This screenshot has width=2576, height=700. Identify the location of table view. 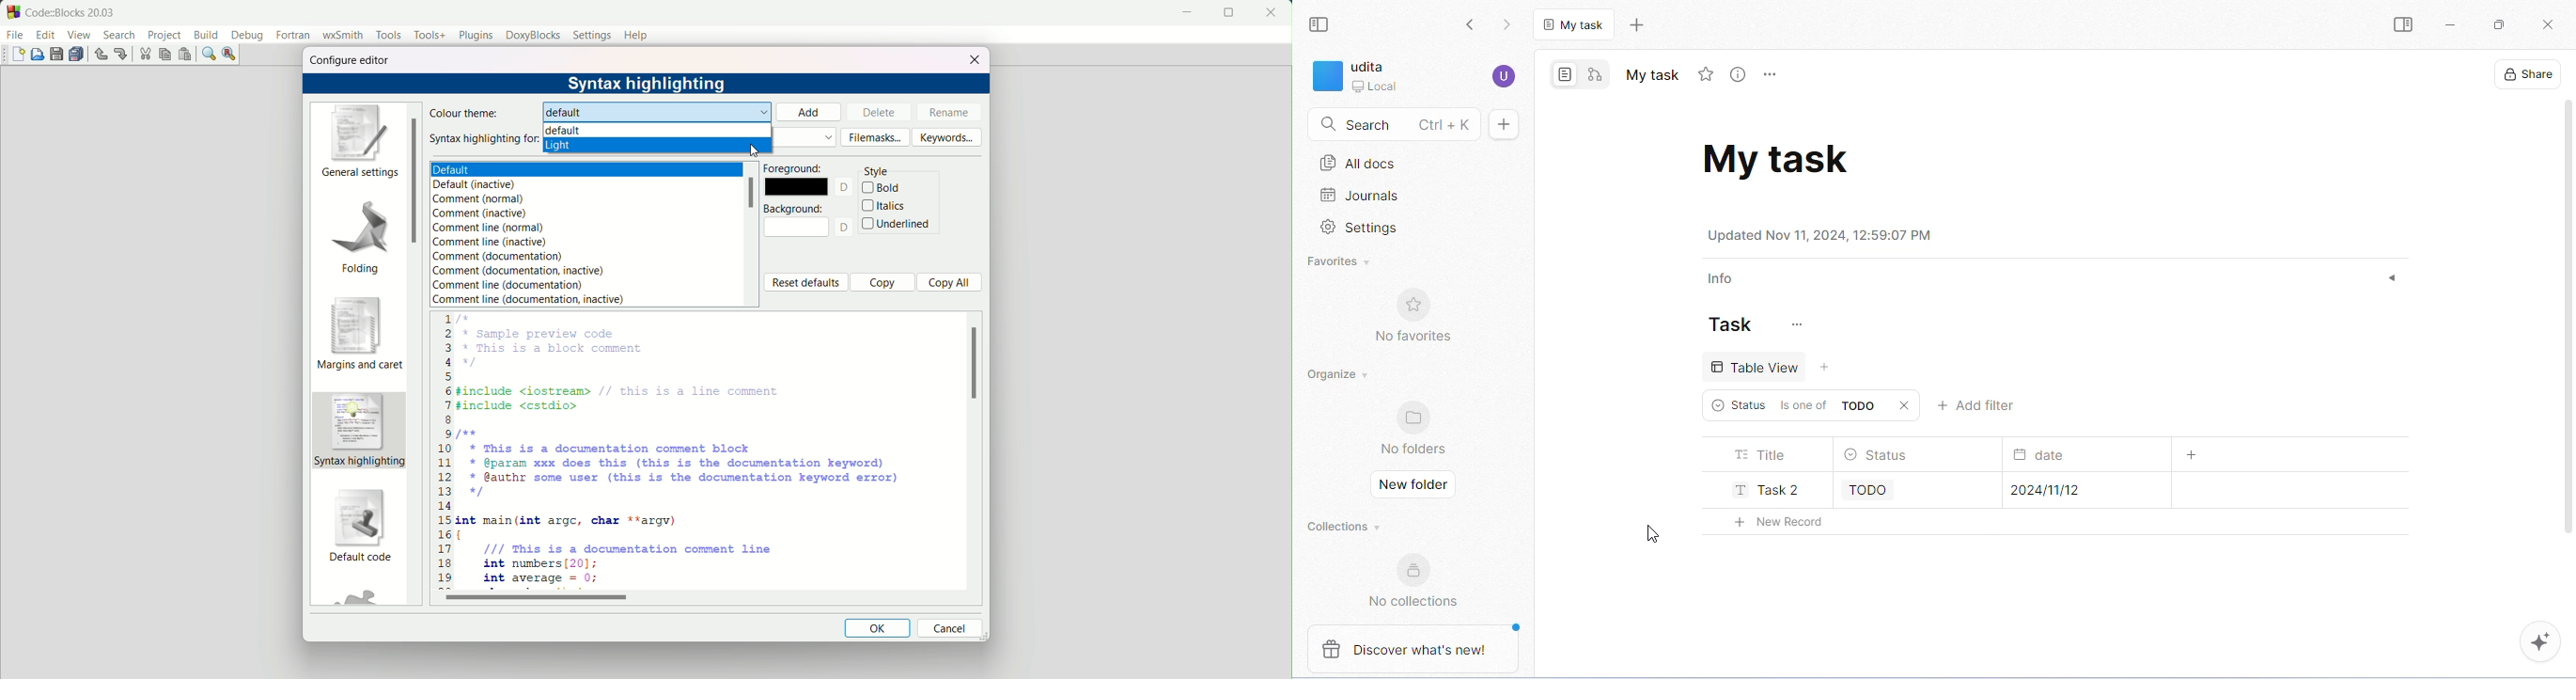
(1756, 365).